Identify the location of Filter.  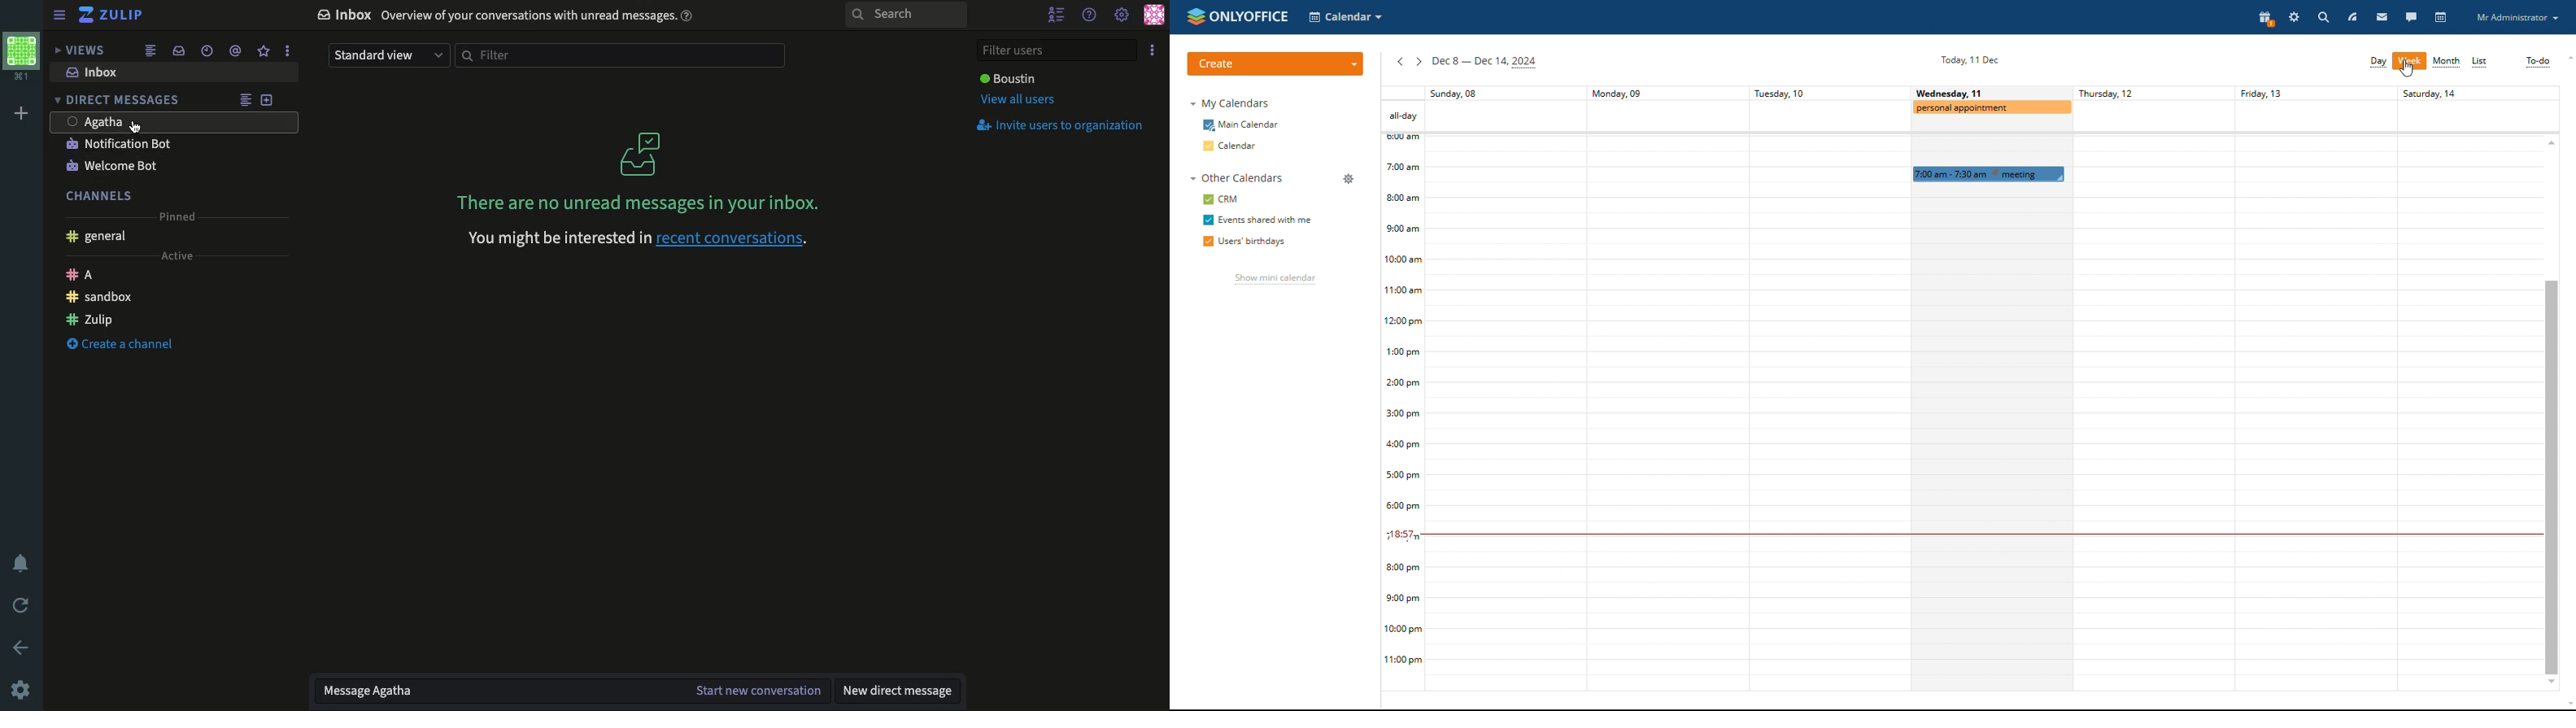
(624, 58).